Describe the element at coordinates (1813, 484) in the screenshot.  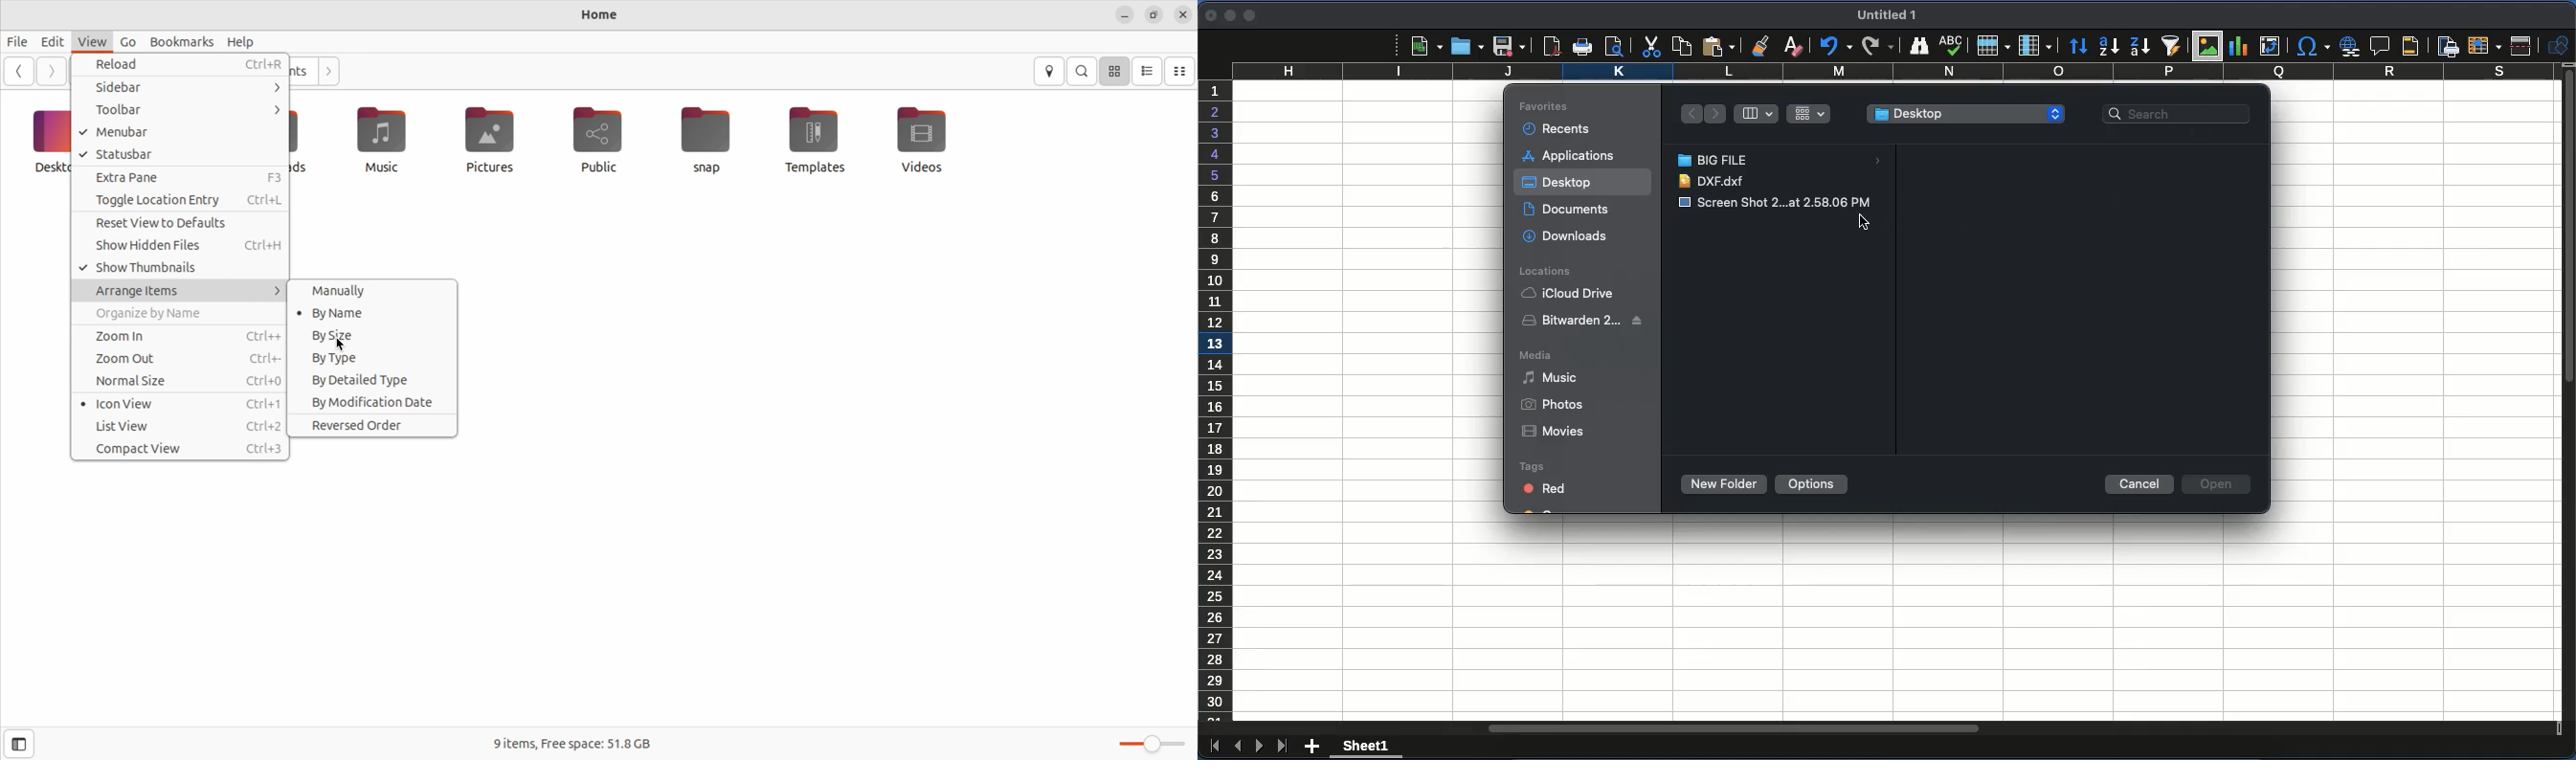
I see `options` at that location.